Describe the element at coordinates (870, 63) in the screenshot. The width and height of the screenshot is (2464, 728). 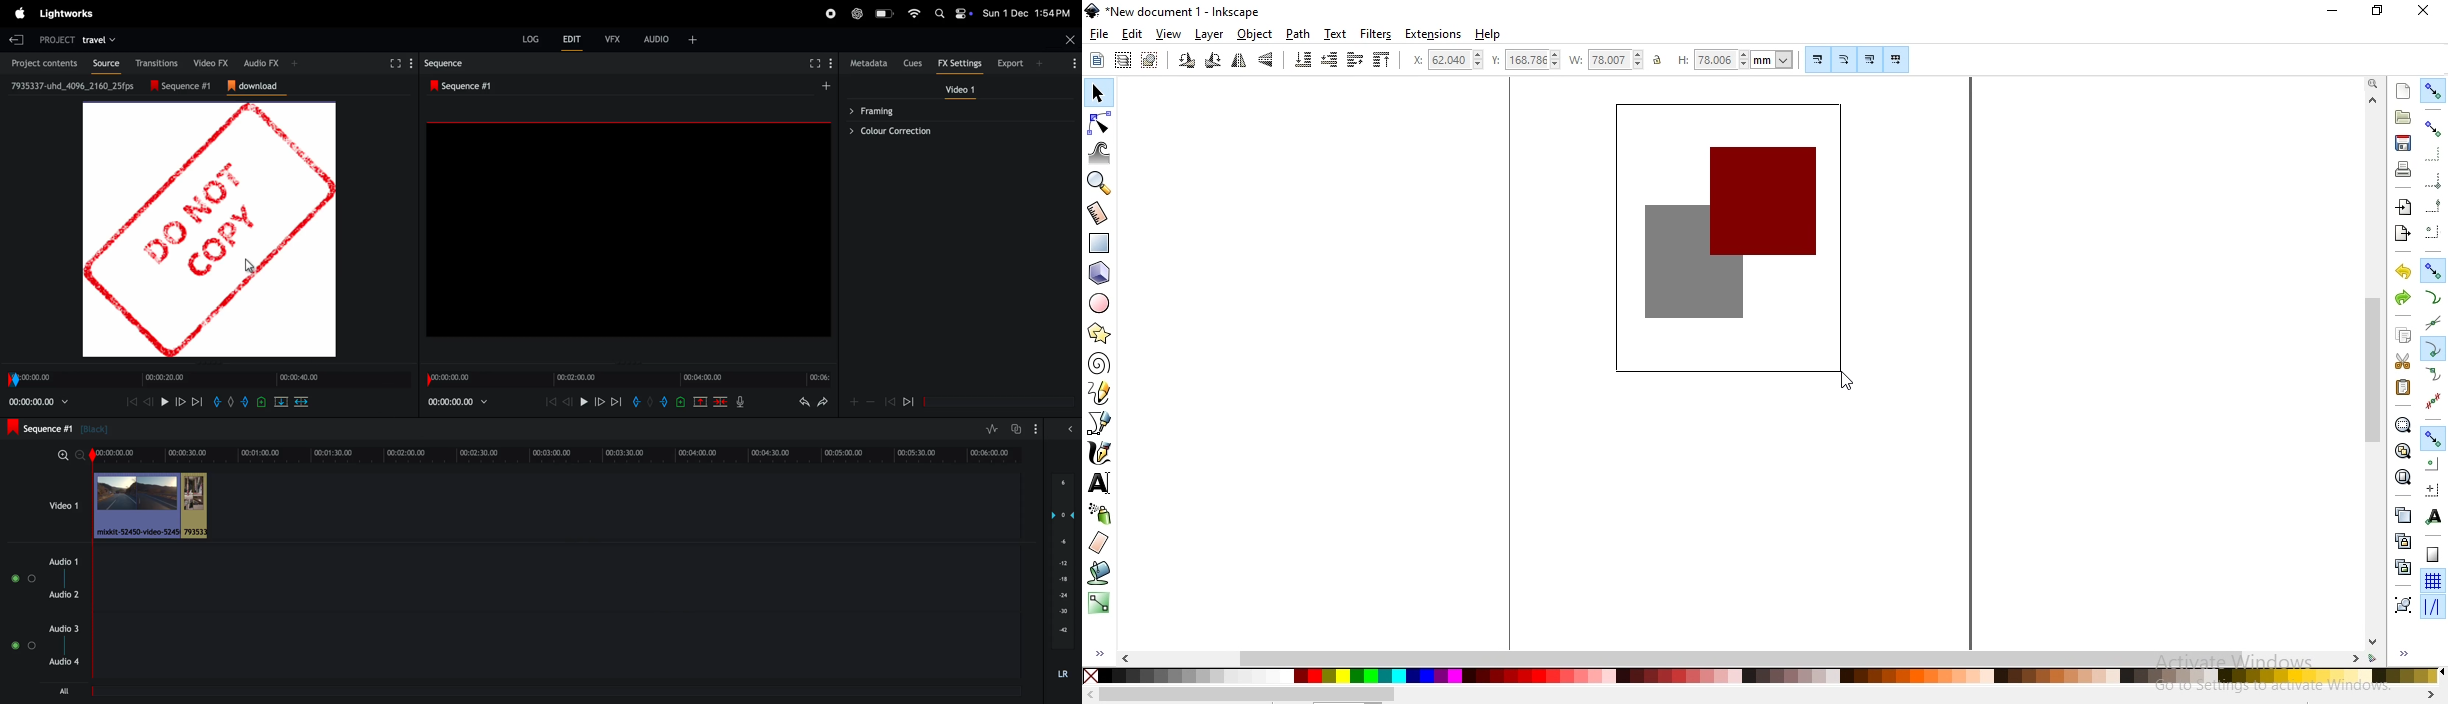
I see `meta data` at that location.